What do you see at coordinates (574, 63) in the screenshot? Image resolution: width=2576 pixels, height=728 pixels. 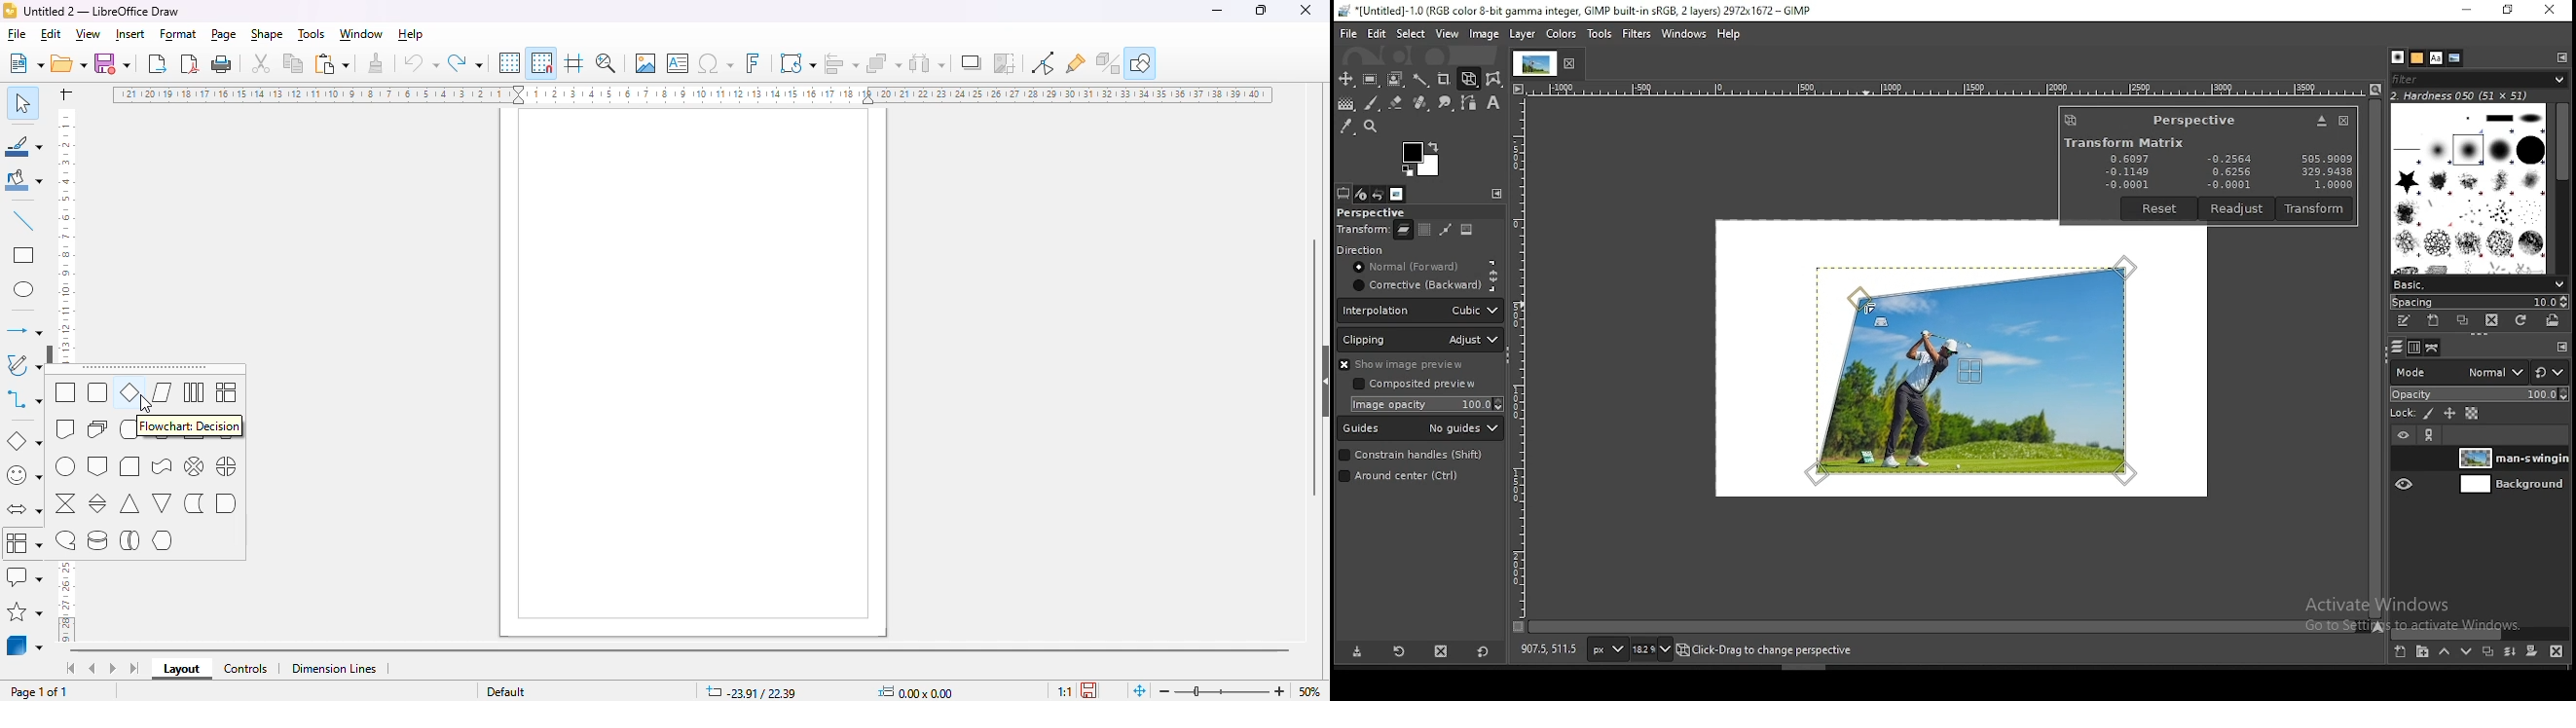 I see `helplines while moving` at bounding box center [574, 63].